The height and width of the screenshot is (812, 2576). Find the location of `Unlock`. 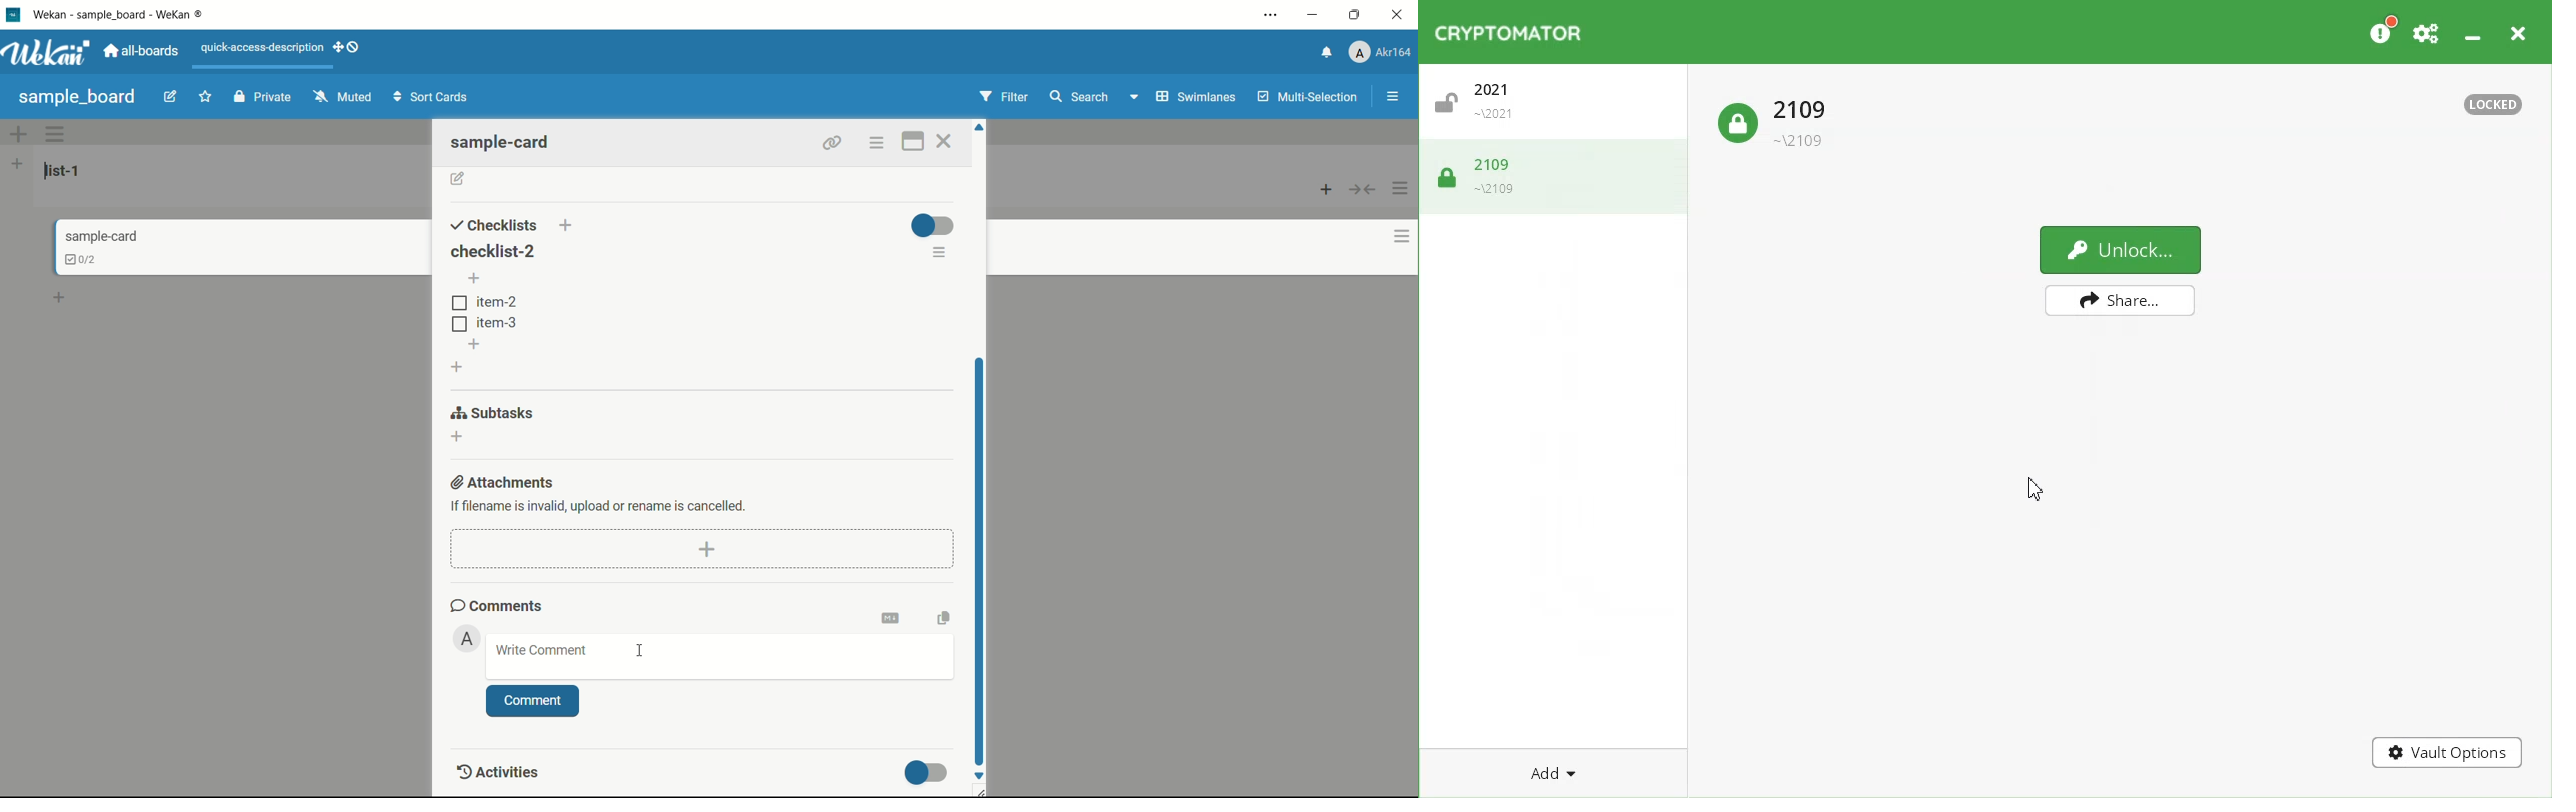

Unlock is located at coordinates (2121, 249).